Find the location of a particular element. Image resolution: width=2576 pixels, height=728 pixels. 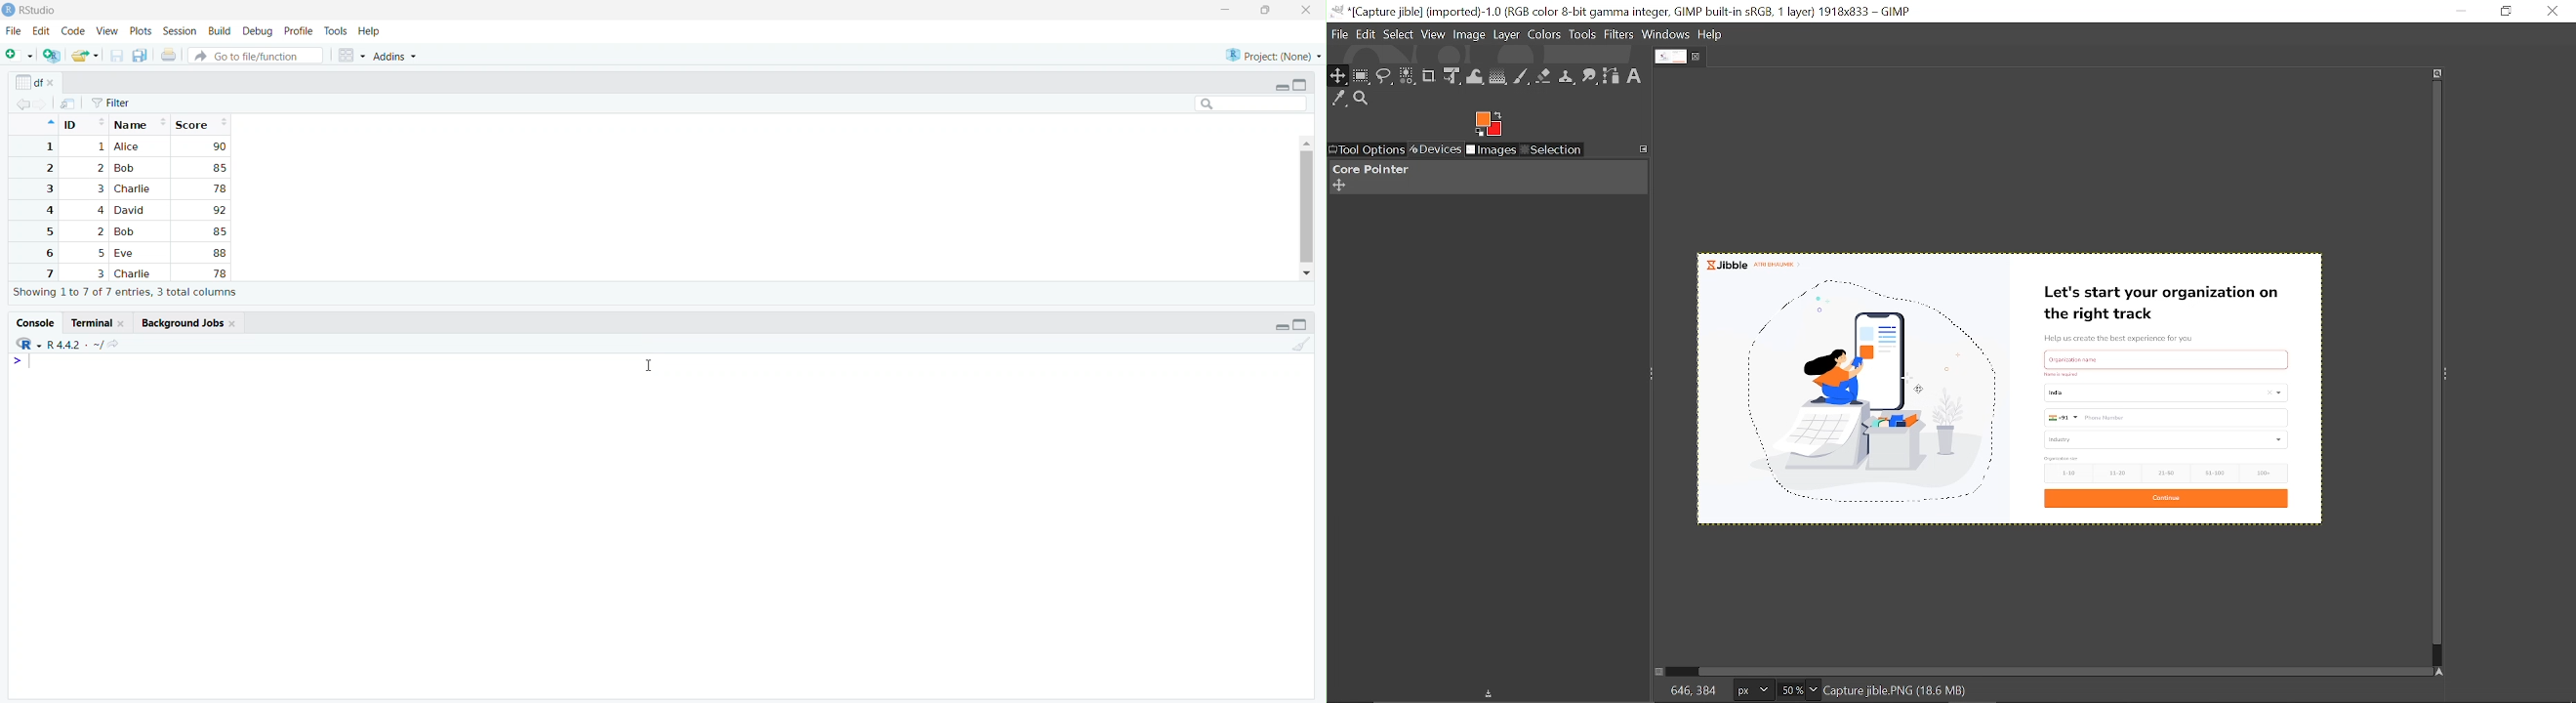

Bob is located at coordinates (128, 232).